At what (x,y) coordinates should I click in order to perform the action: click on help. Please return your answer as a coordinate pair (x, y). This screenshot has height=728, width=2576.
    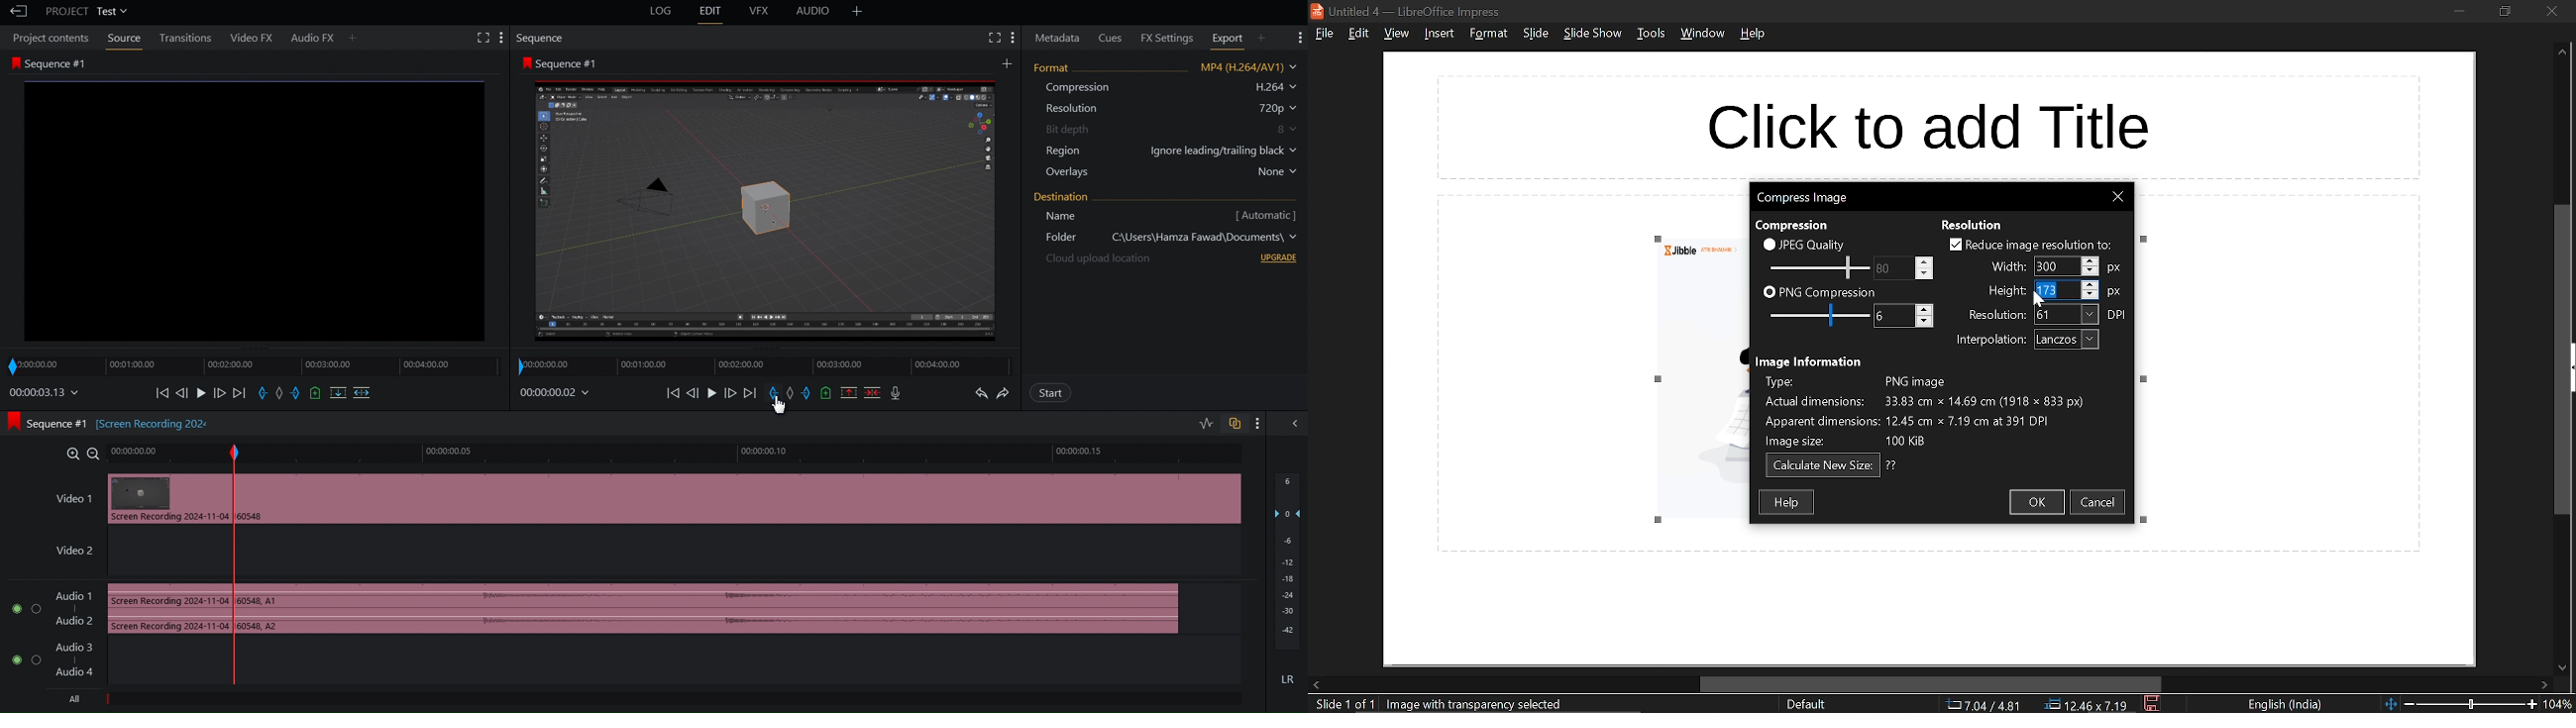
    Looking at the image, I should click on (1754, 38).